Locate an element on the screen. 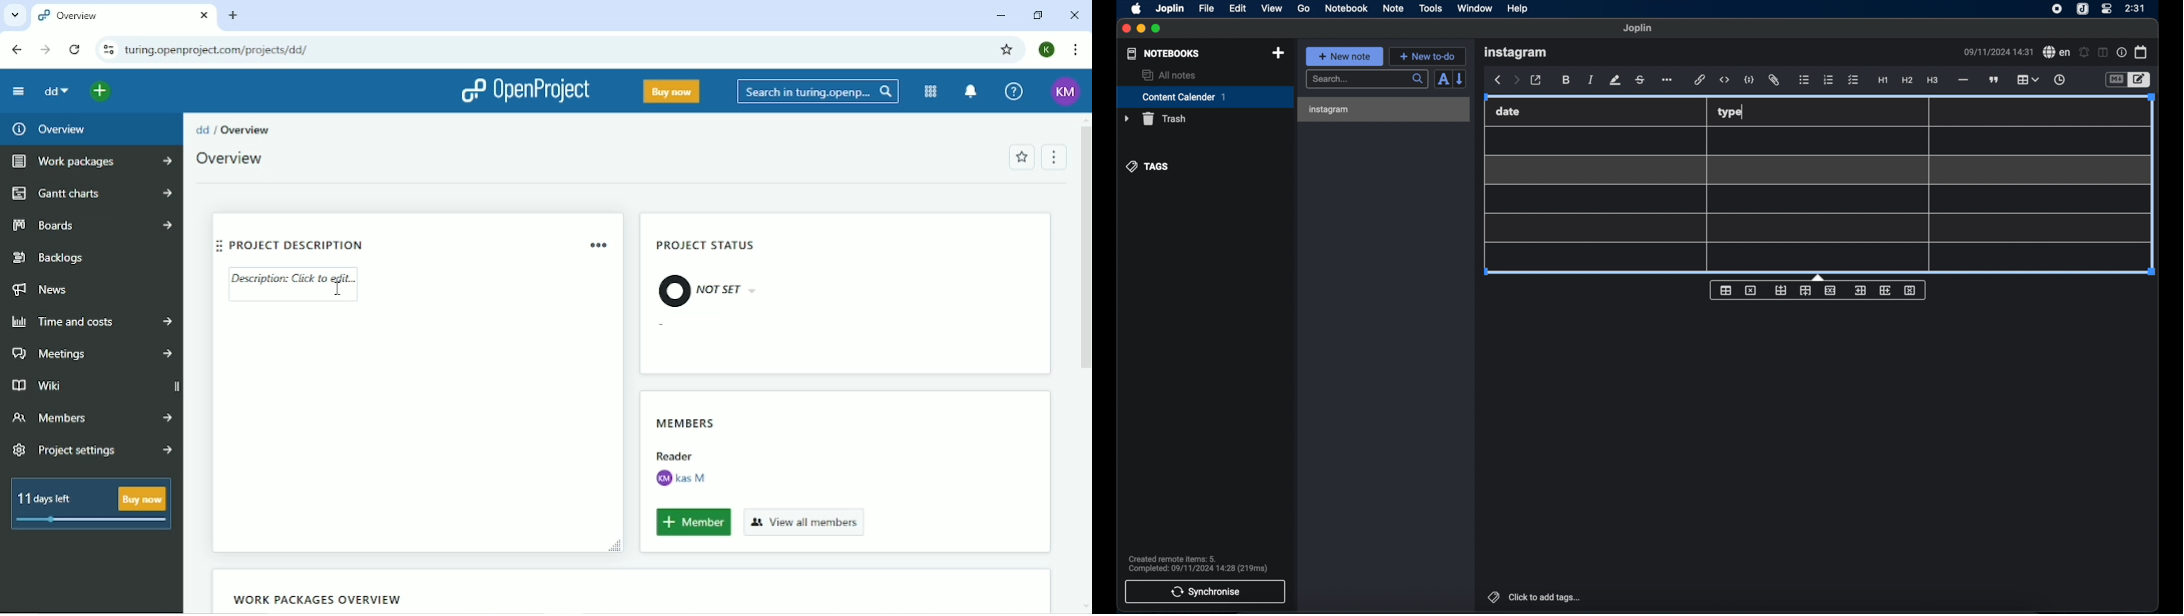 This screenshot has height=616, width=2184. toggle external editor is located at coordinates (1536, 80).